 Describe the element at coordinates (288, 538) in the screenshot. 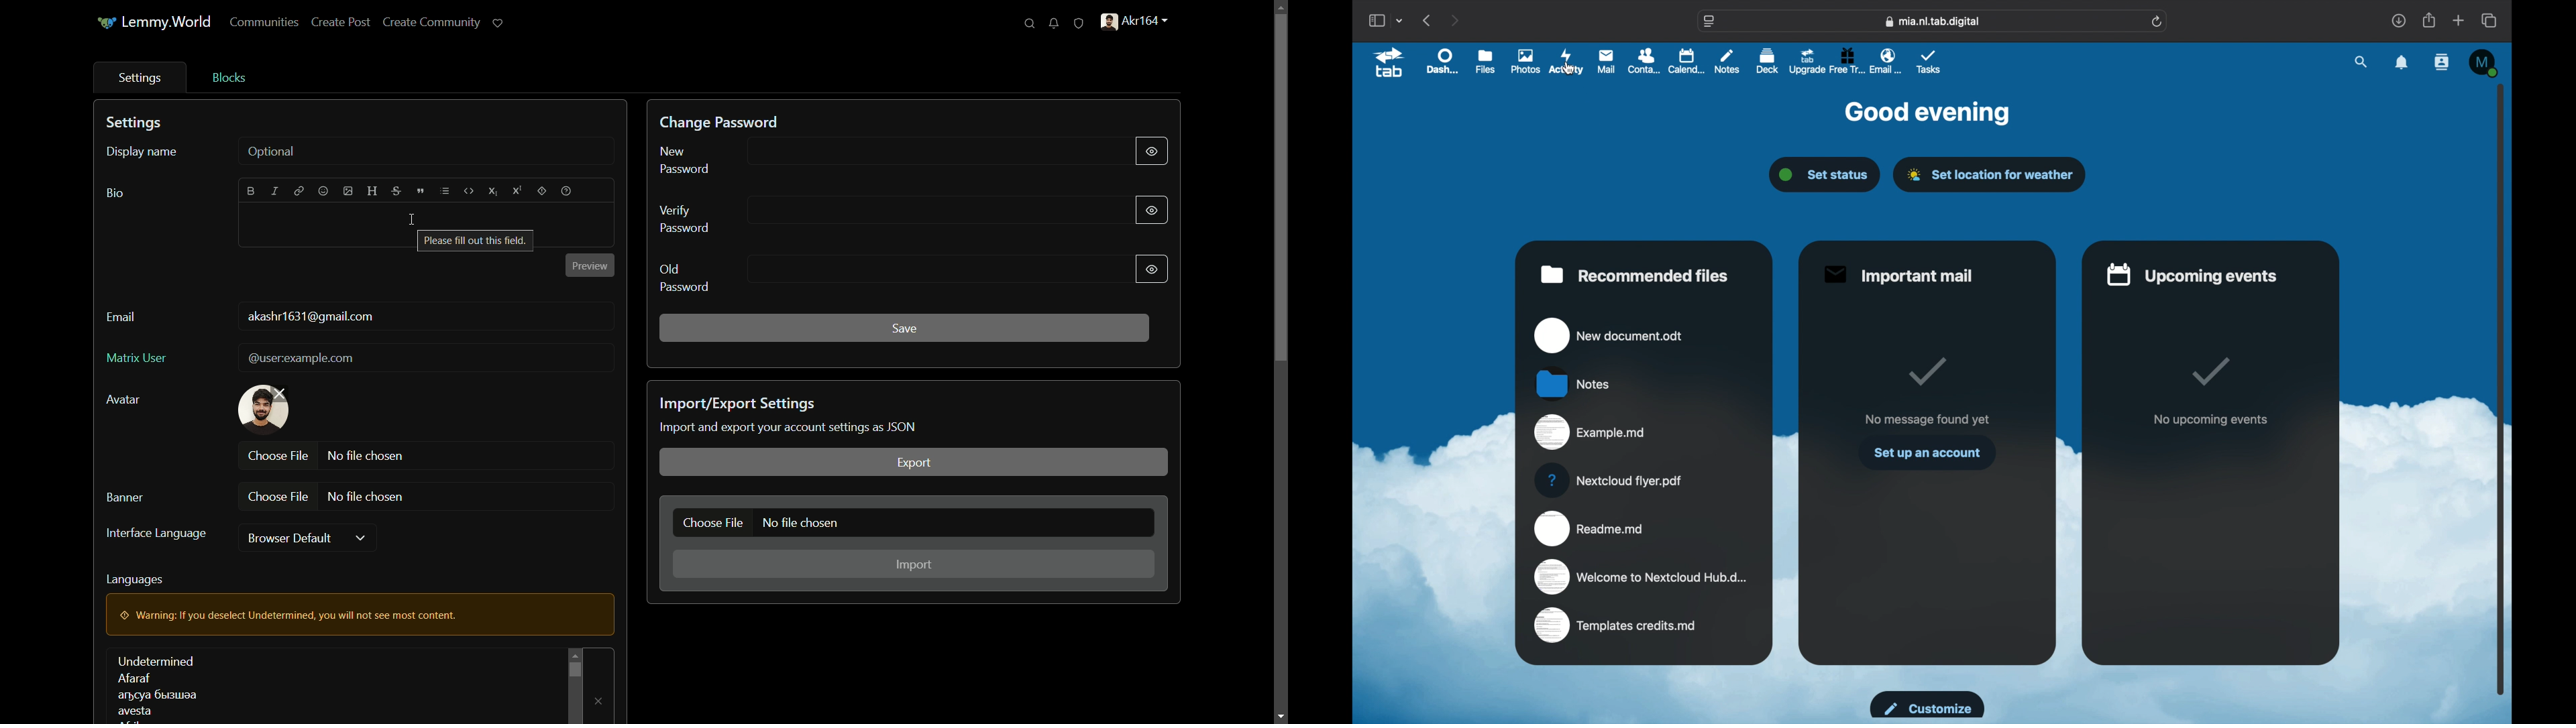

I see `browser default` at that location.